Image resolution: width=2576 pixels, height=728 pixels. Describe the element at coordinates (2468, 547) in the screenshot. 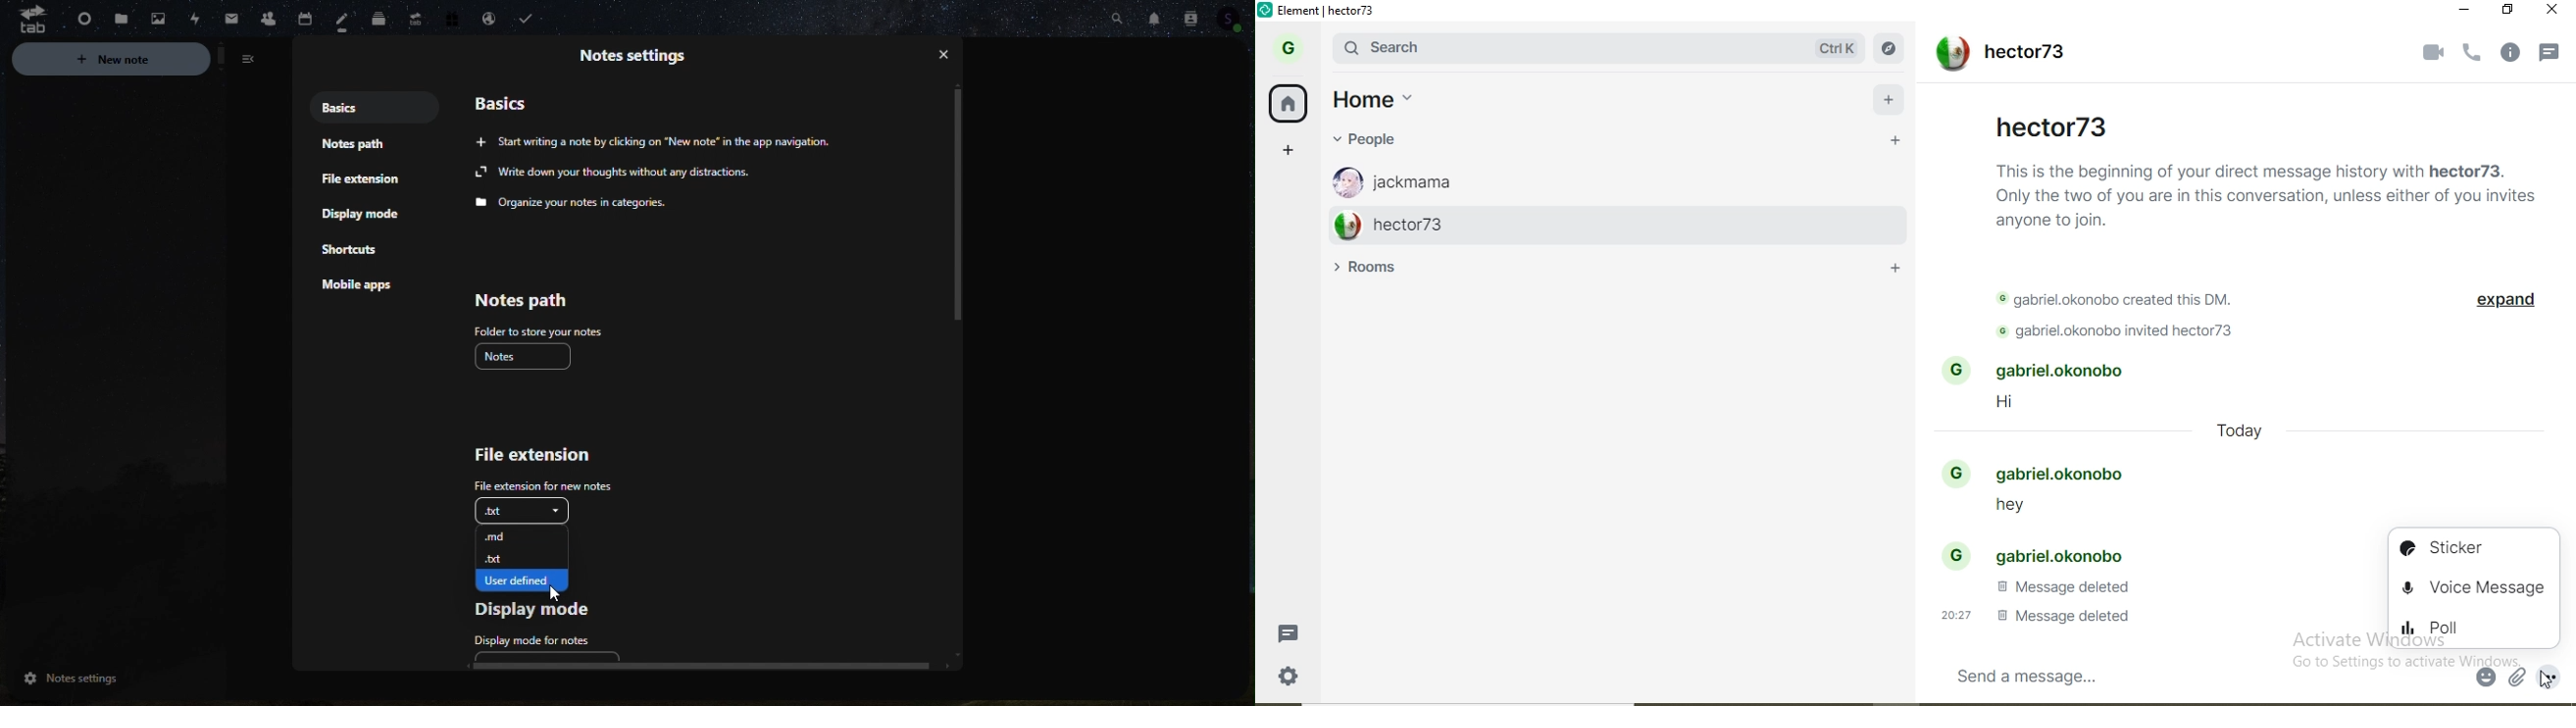

I see `sticker` at that location.